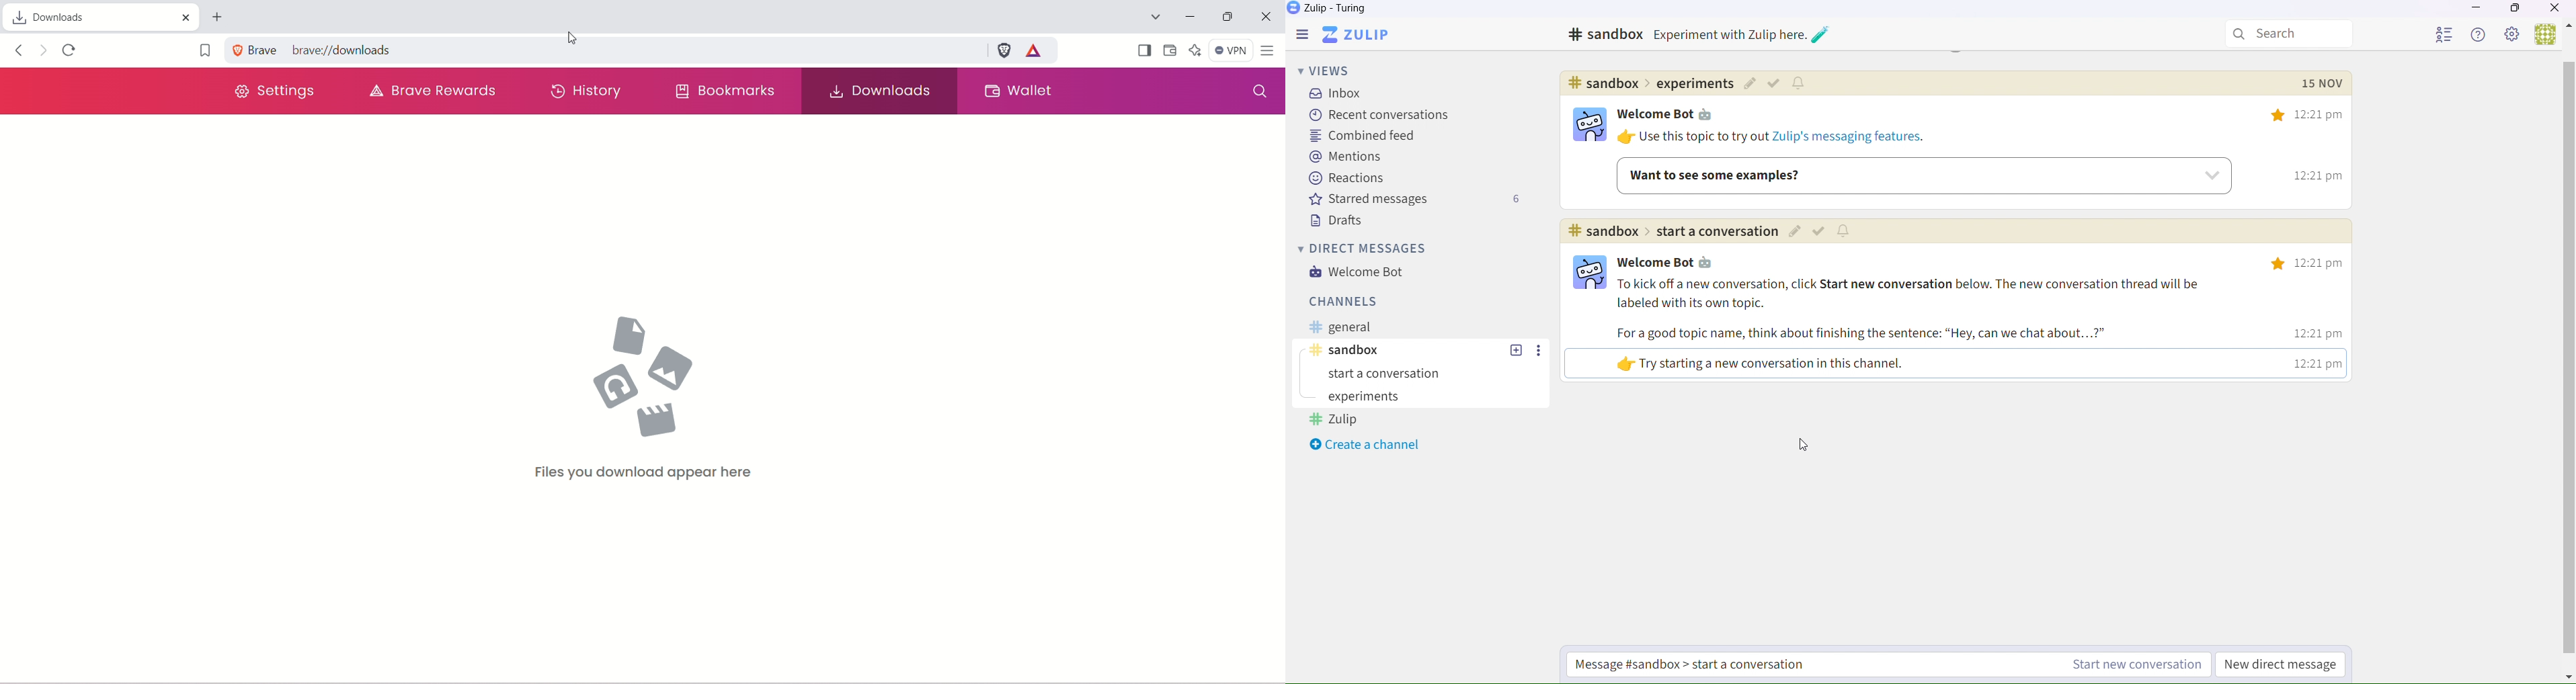  Describe the element at coordinates (1650, 83) in the screenshot. I see `` at that location.